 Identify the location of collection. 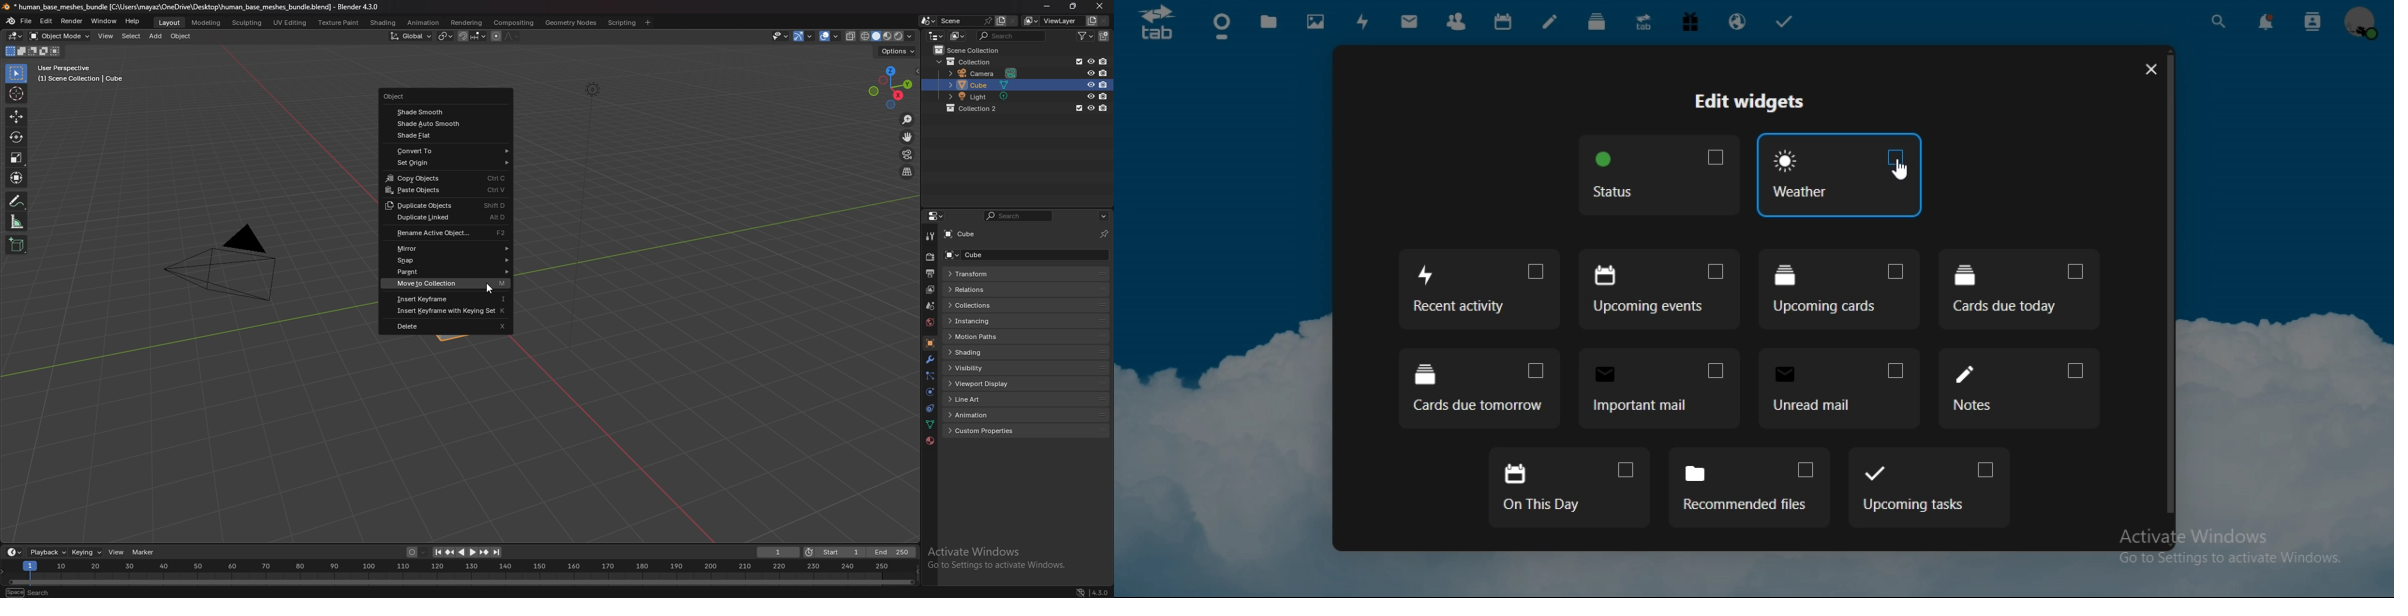
(970, 61).